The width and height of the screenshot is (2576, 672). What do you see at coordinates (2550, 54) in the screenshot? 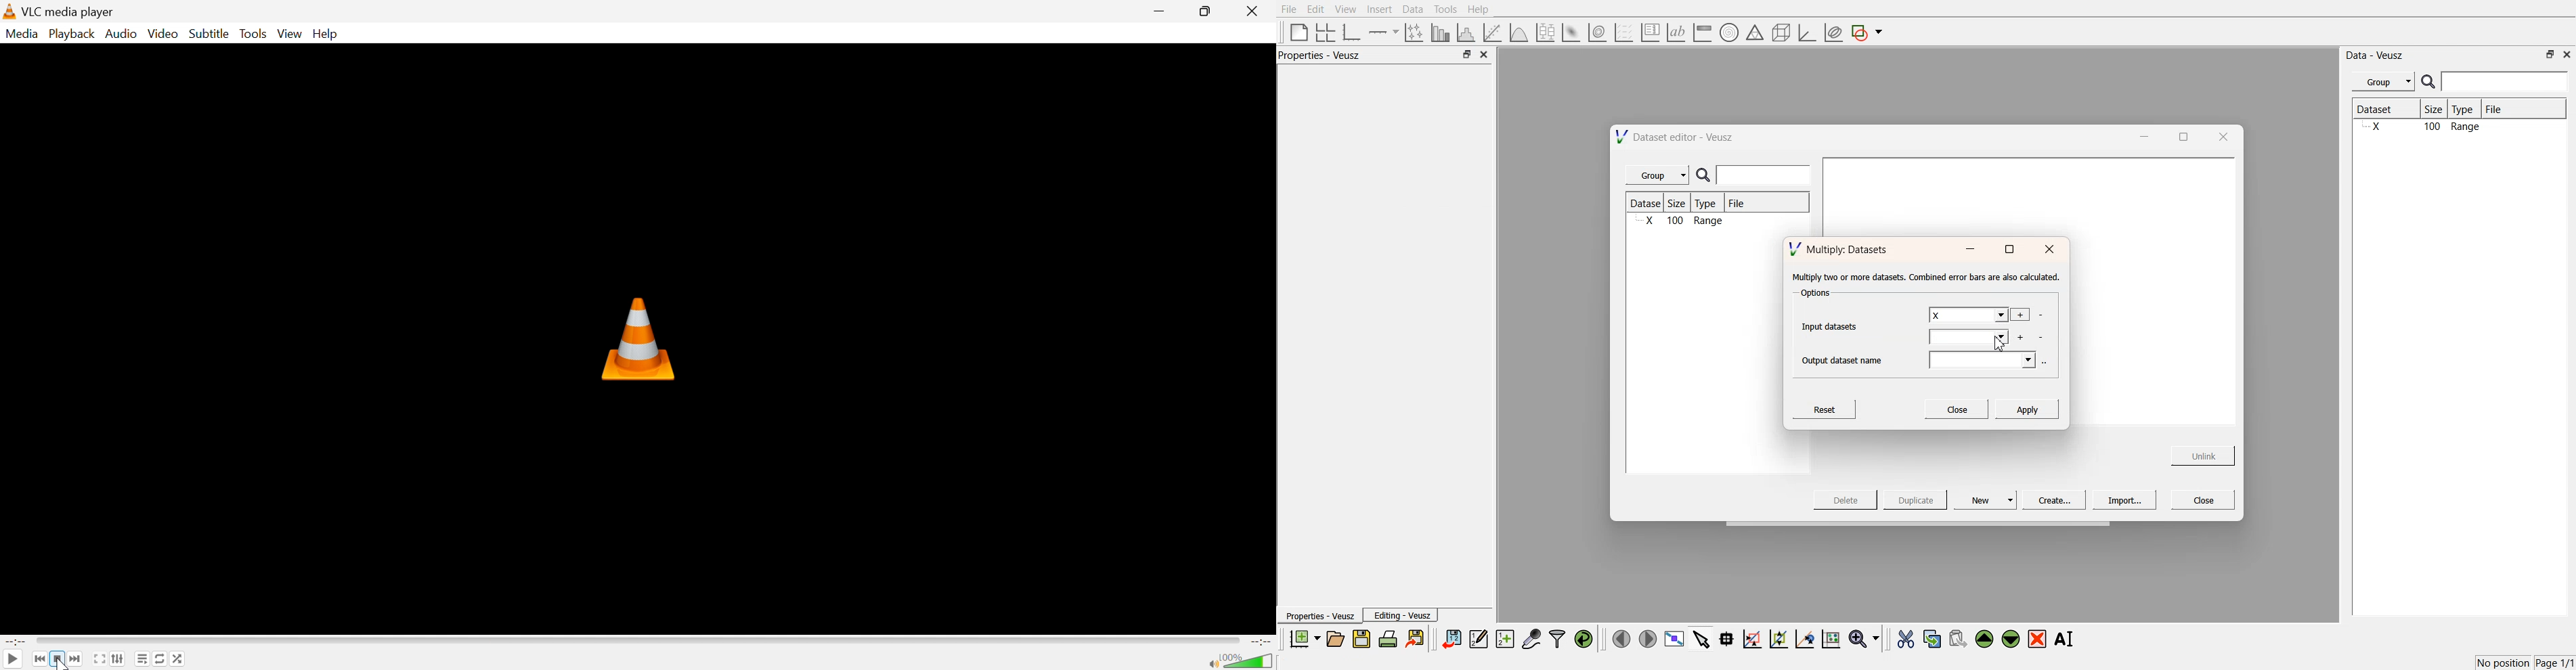
I see `minimise or maximise` at bounding box center [2550, 54].